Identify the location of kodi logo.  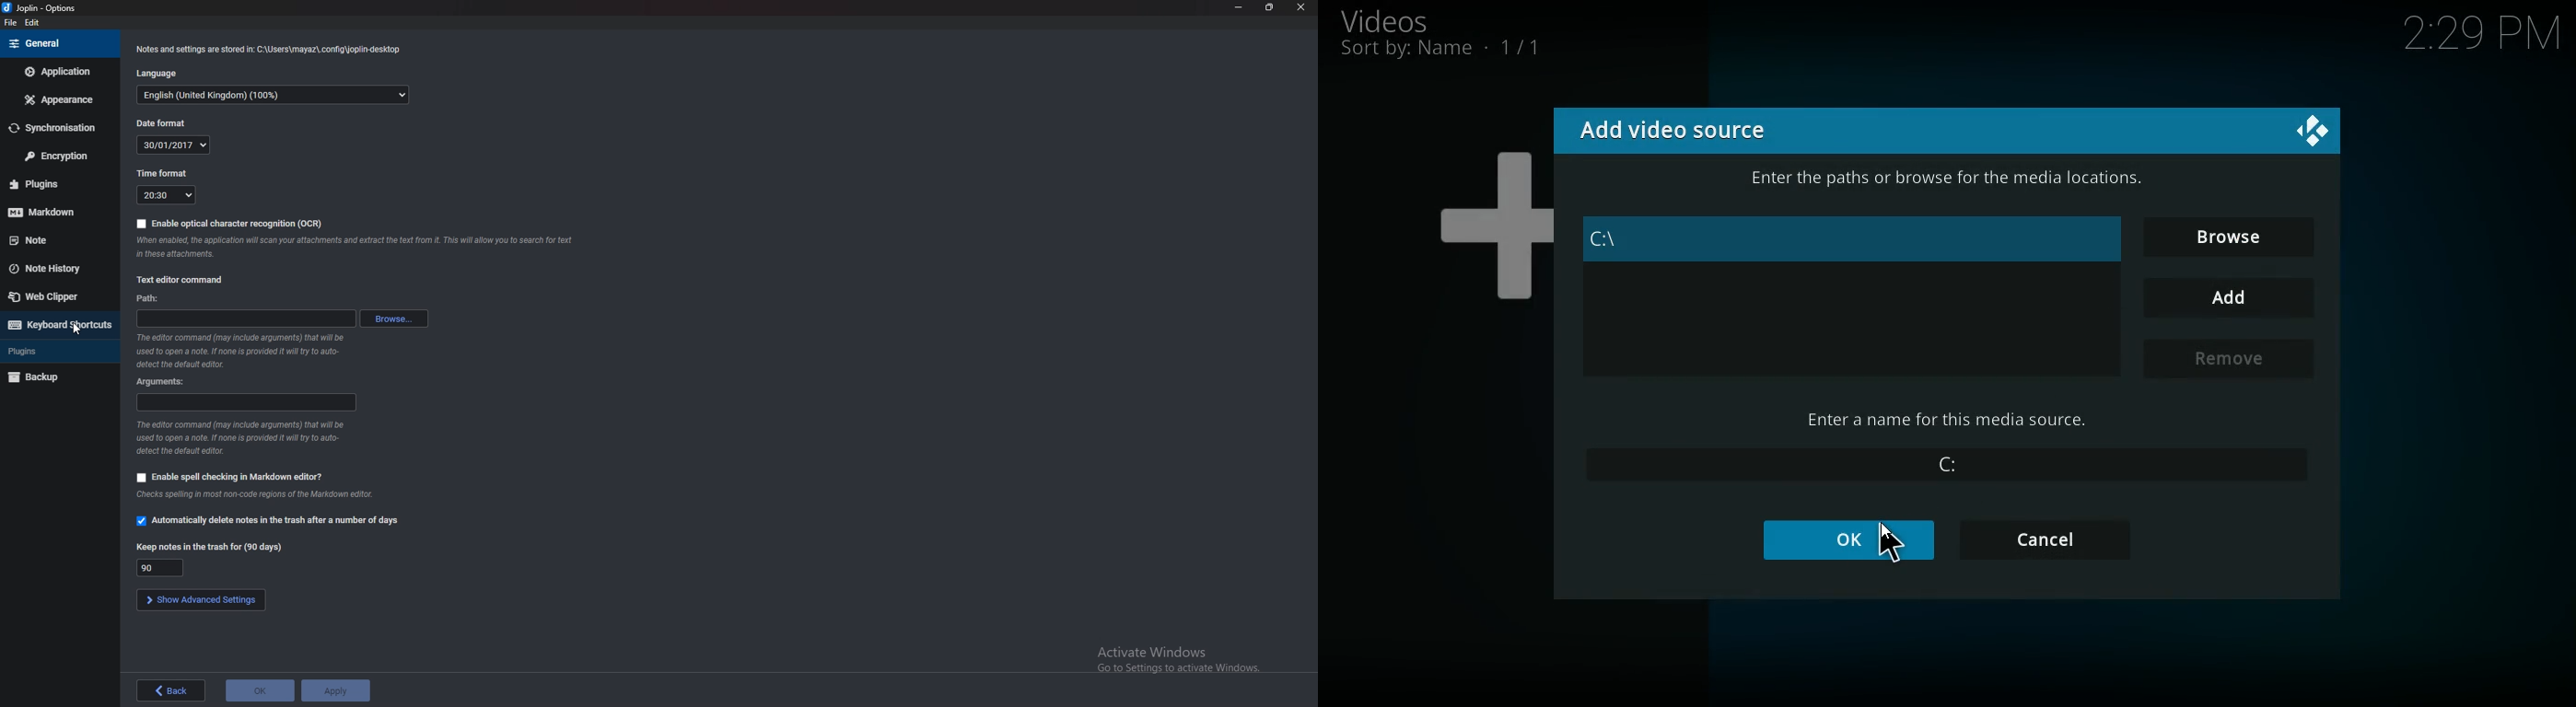
(2315, 133).